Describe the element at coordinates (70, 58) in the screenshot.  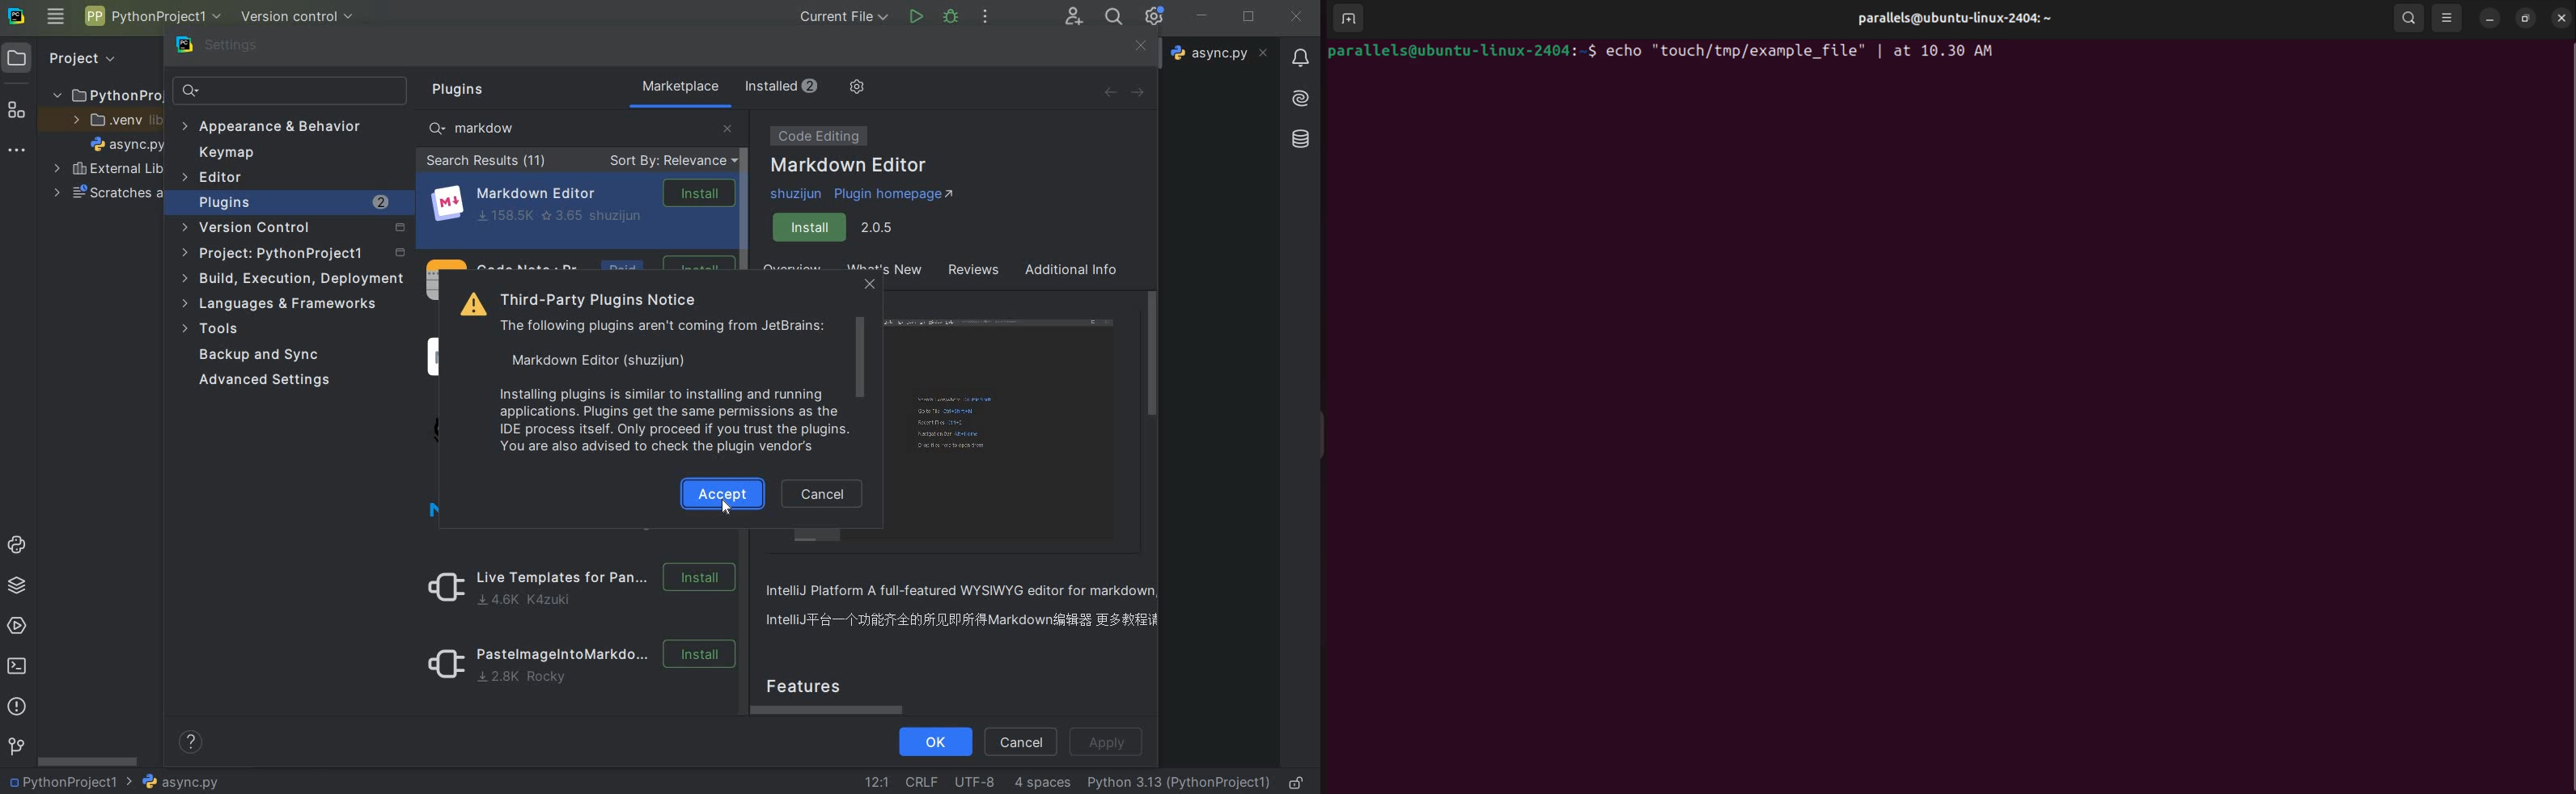
I see `project` at that location.